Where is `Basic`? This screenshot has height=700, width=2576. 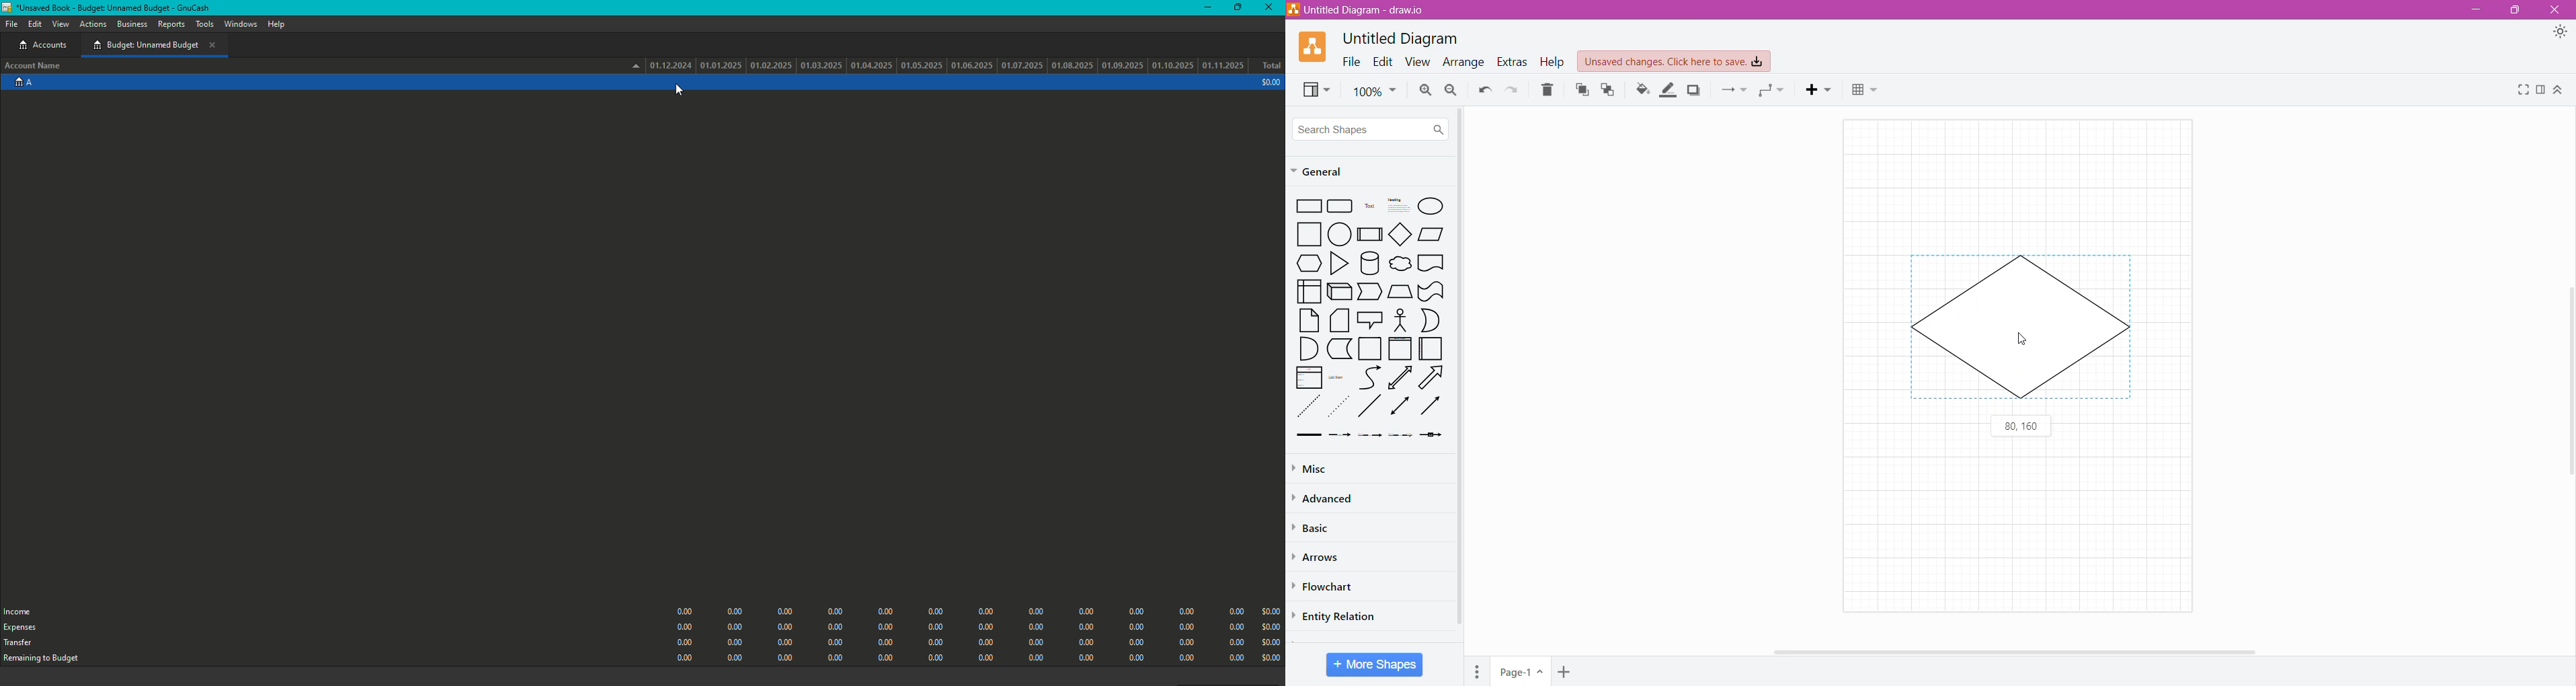 Basic is located at coordinates (1316, 527).